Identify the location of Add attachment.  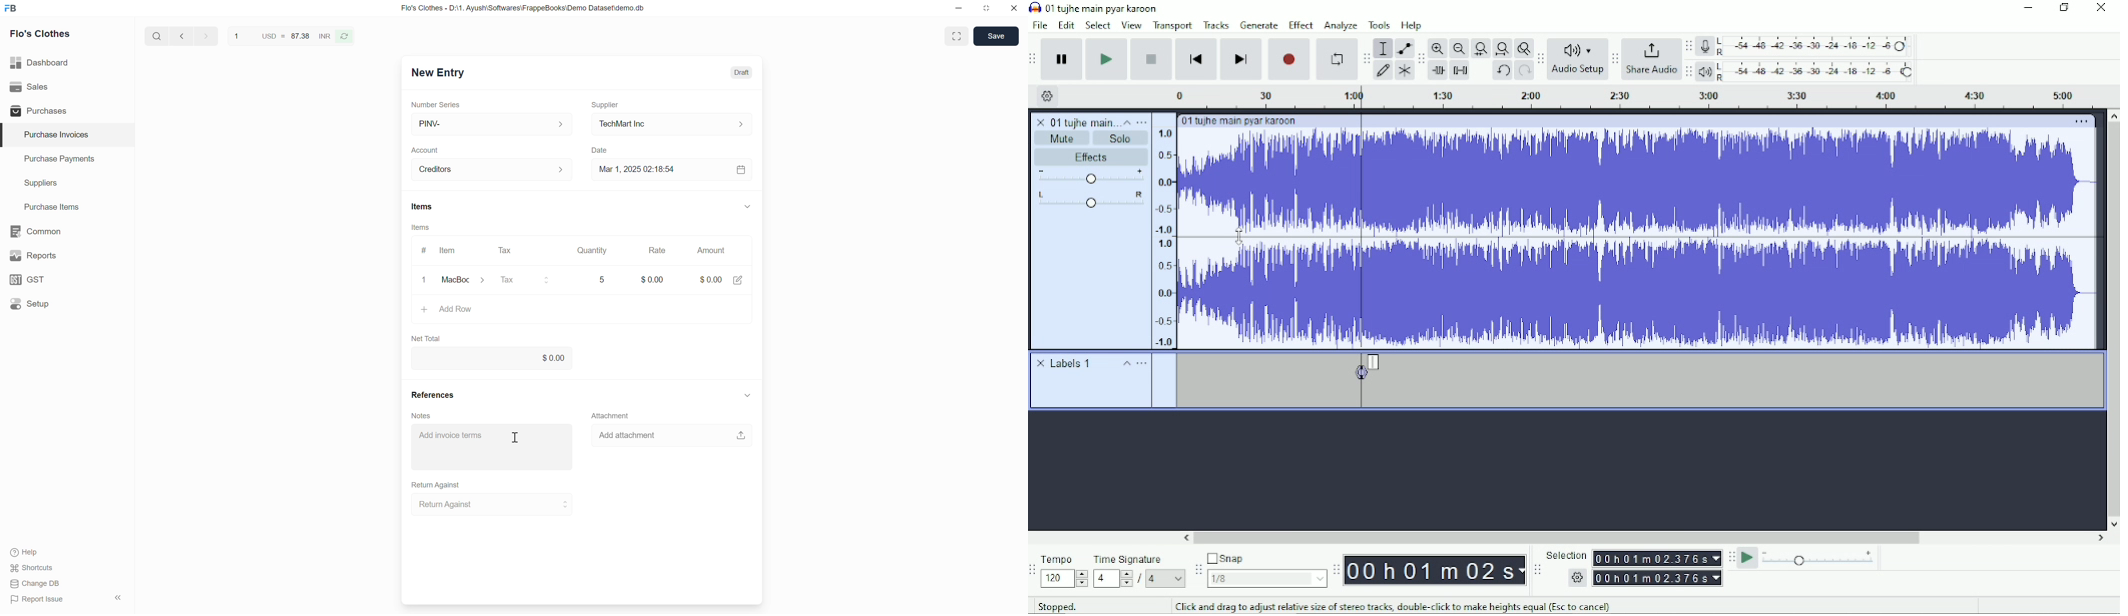
(672, 434).